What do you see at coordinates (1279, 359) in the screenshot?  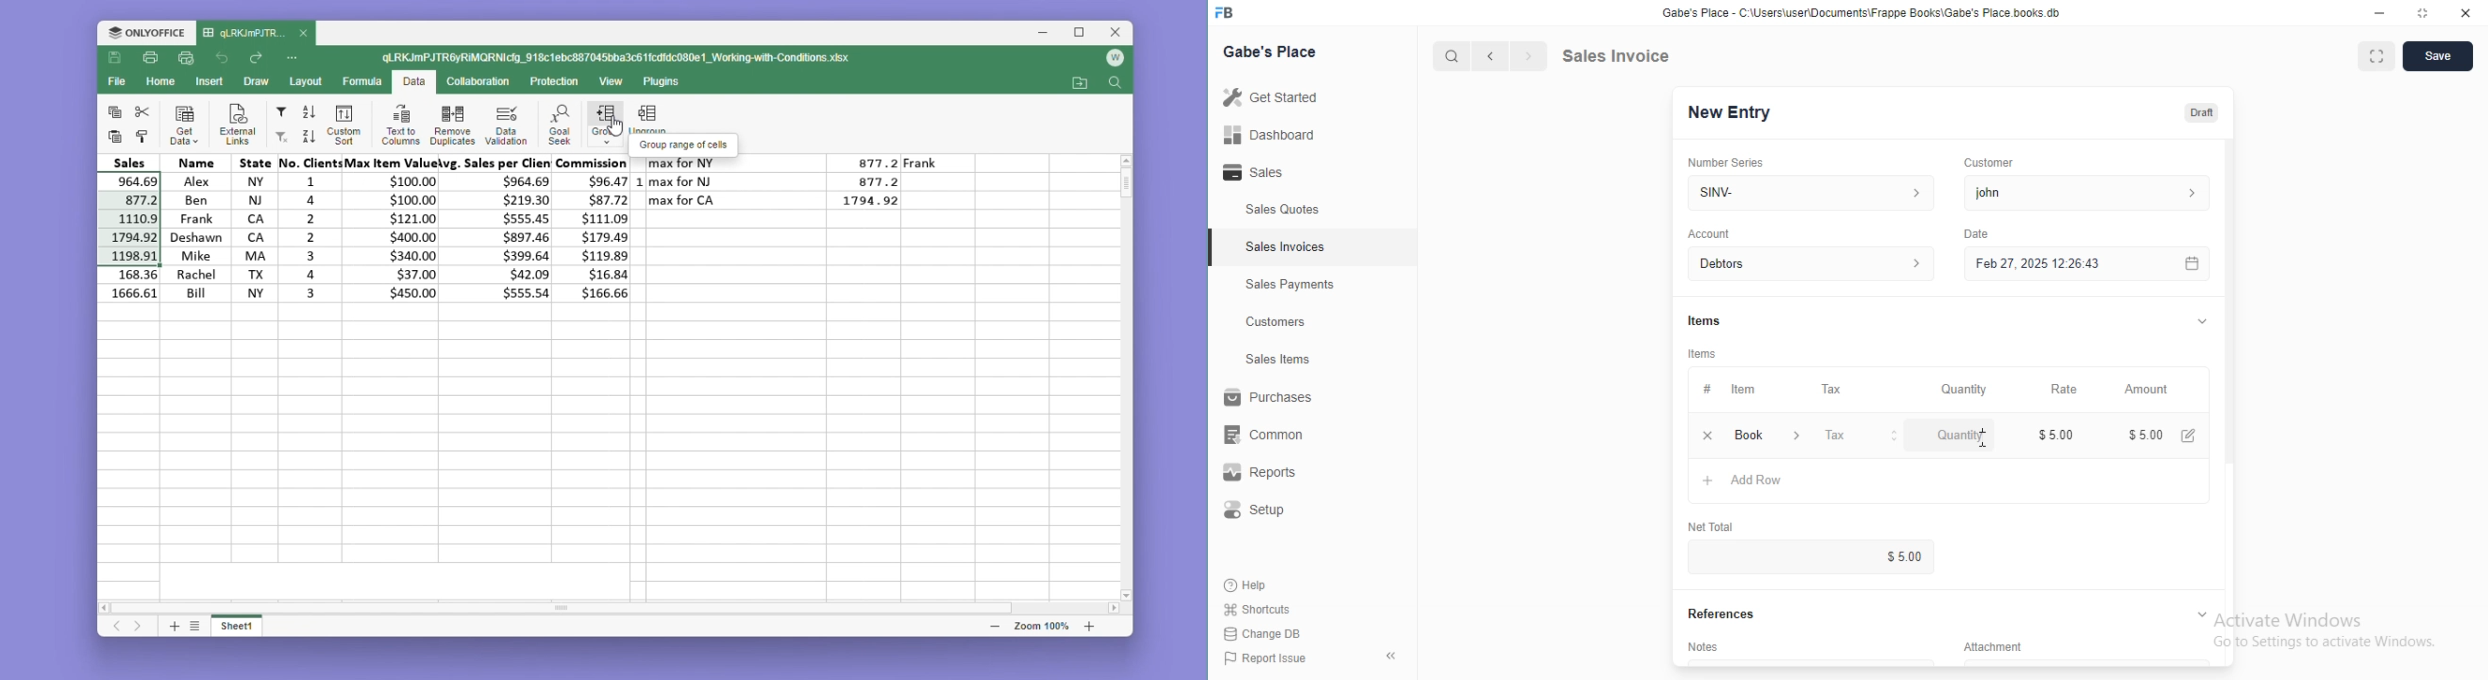 I see `Sales tems` at bounding box center [1279, 359].